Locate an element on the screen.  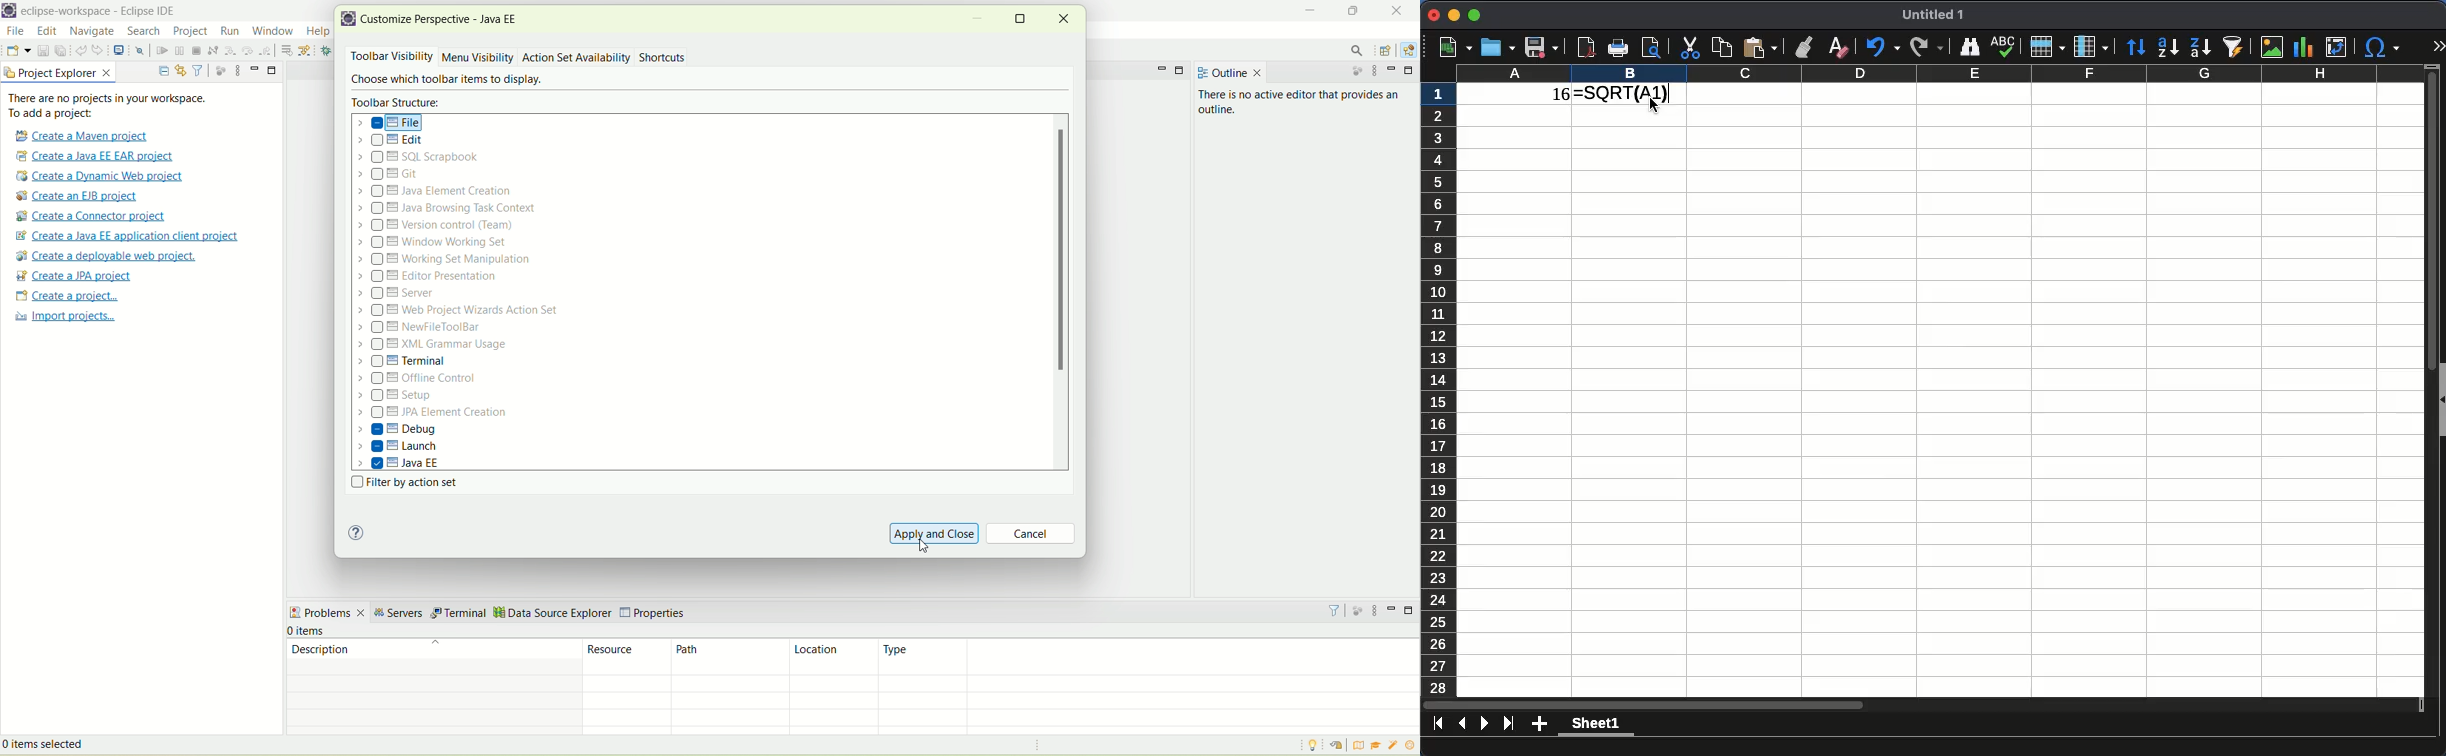
edit is located at coordinates (48, 33).